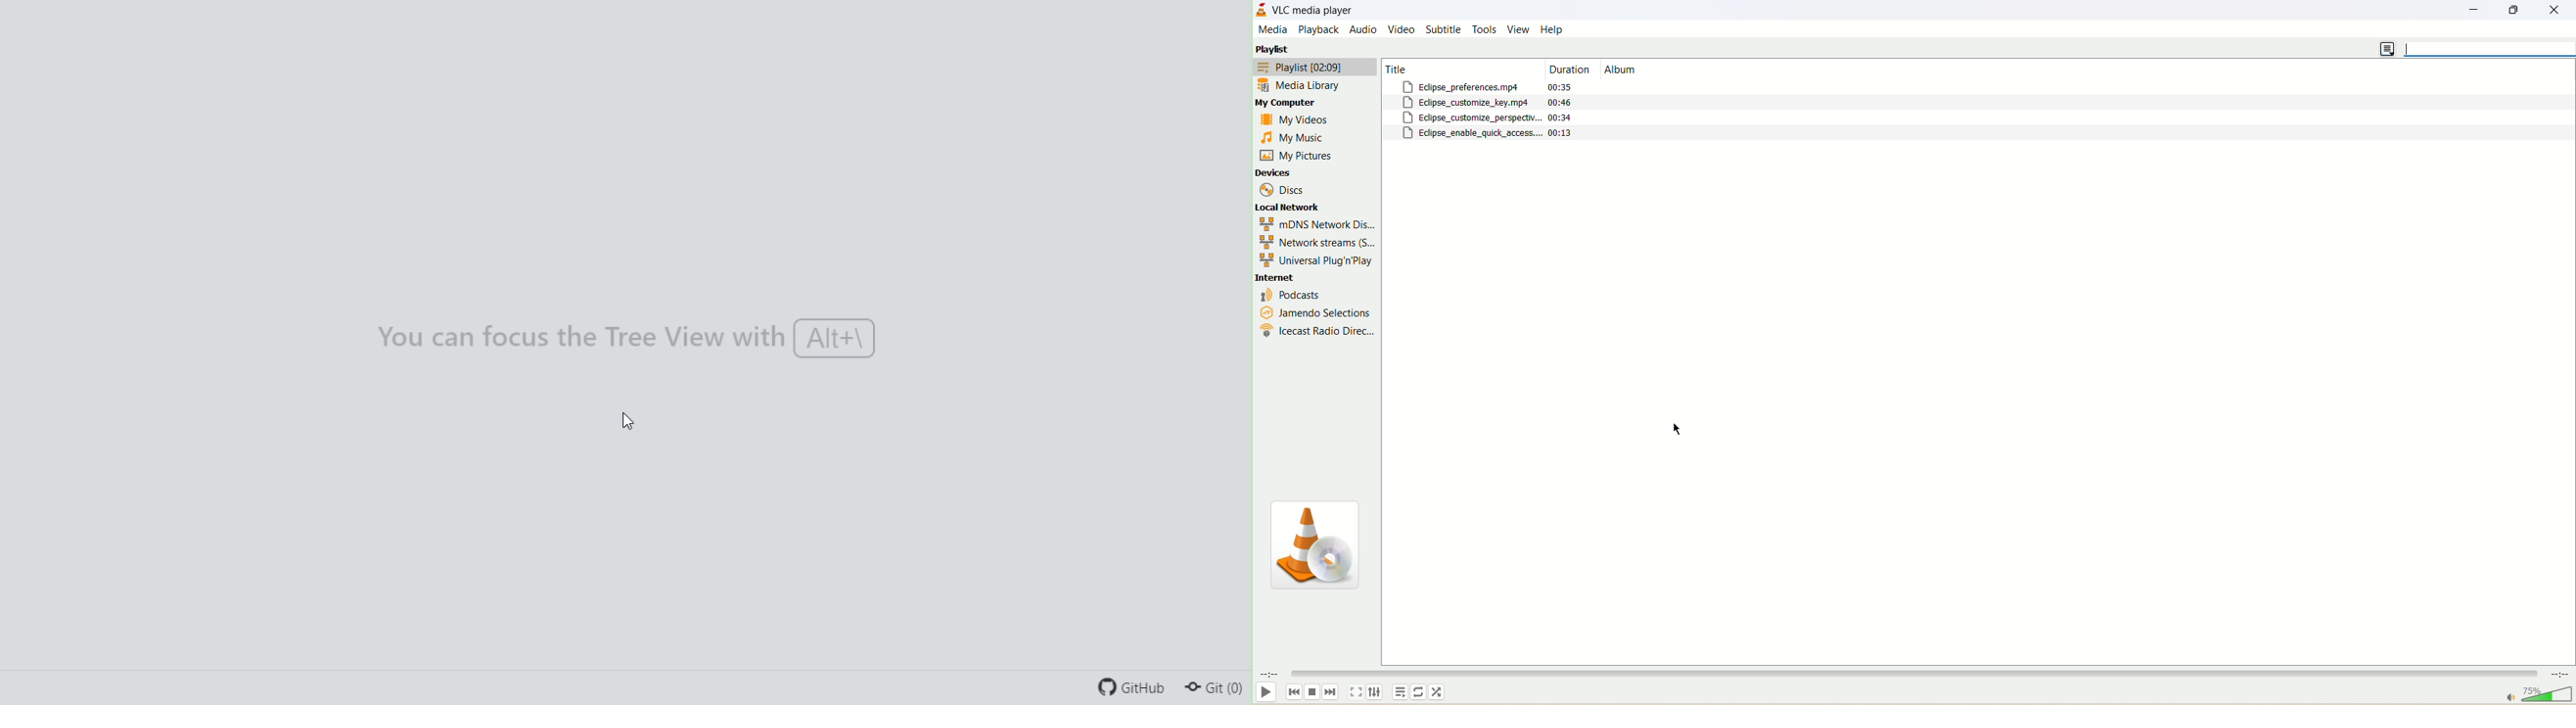 The height and width of the screenshot is (728, 2576). Describe the element at coordinates (1562, 102) in the screenshot. I see `00:46` at that location.